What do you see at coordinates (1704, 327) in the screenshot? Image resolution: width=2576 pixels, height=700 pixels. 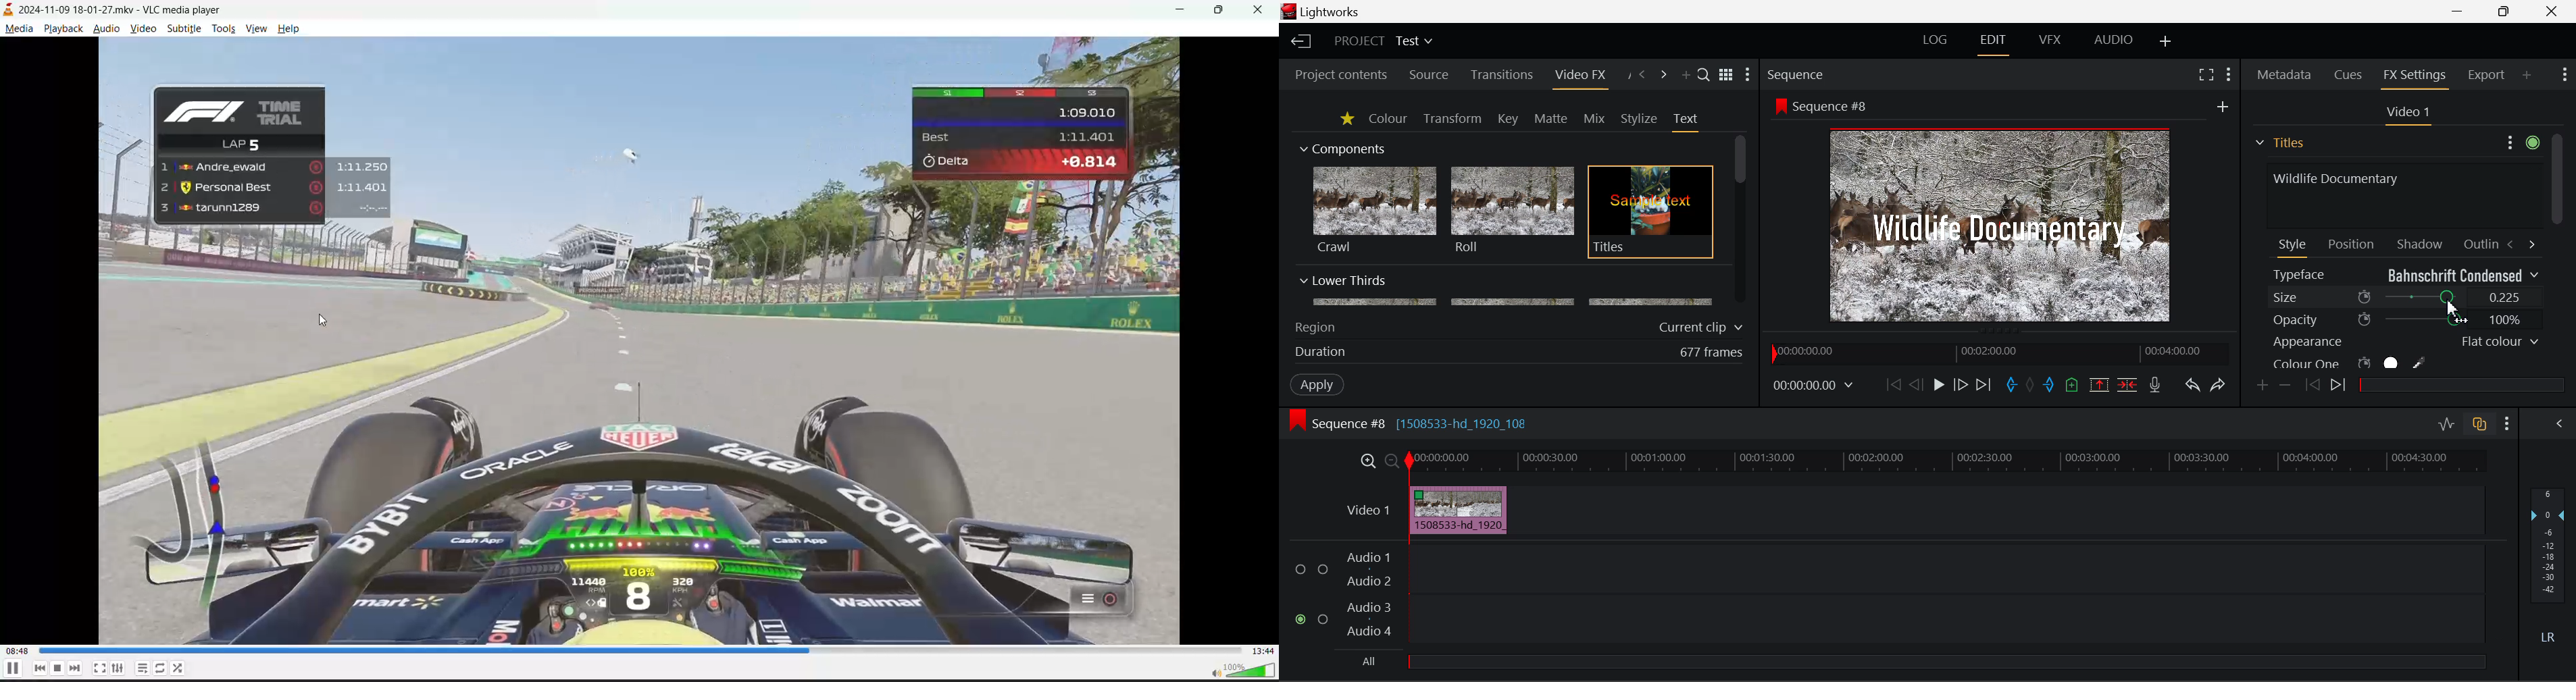 I see `Current clip` at bounding box center [1704, 327].